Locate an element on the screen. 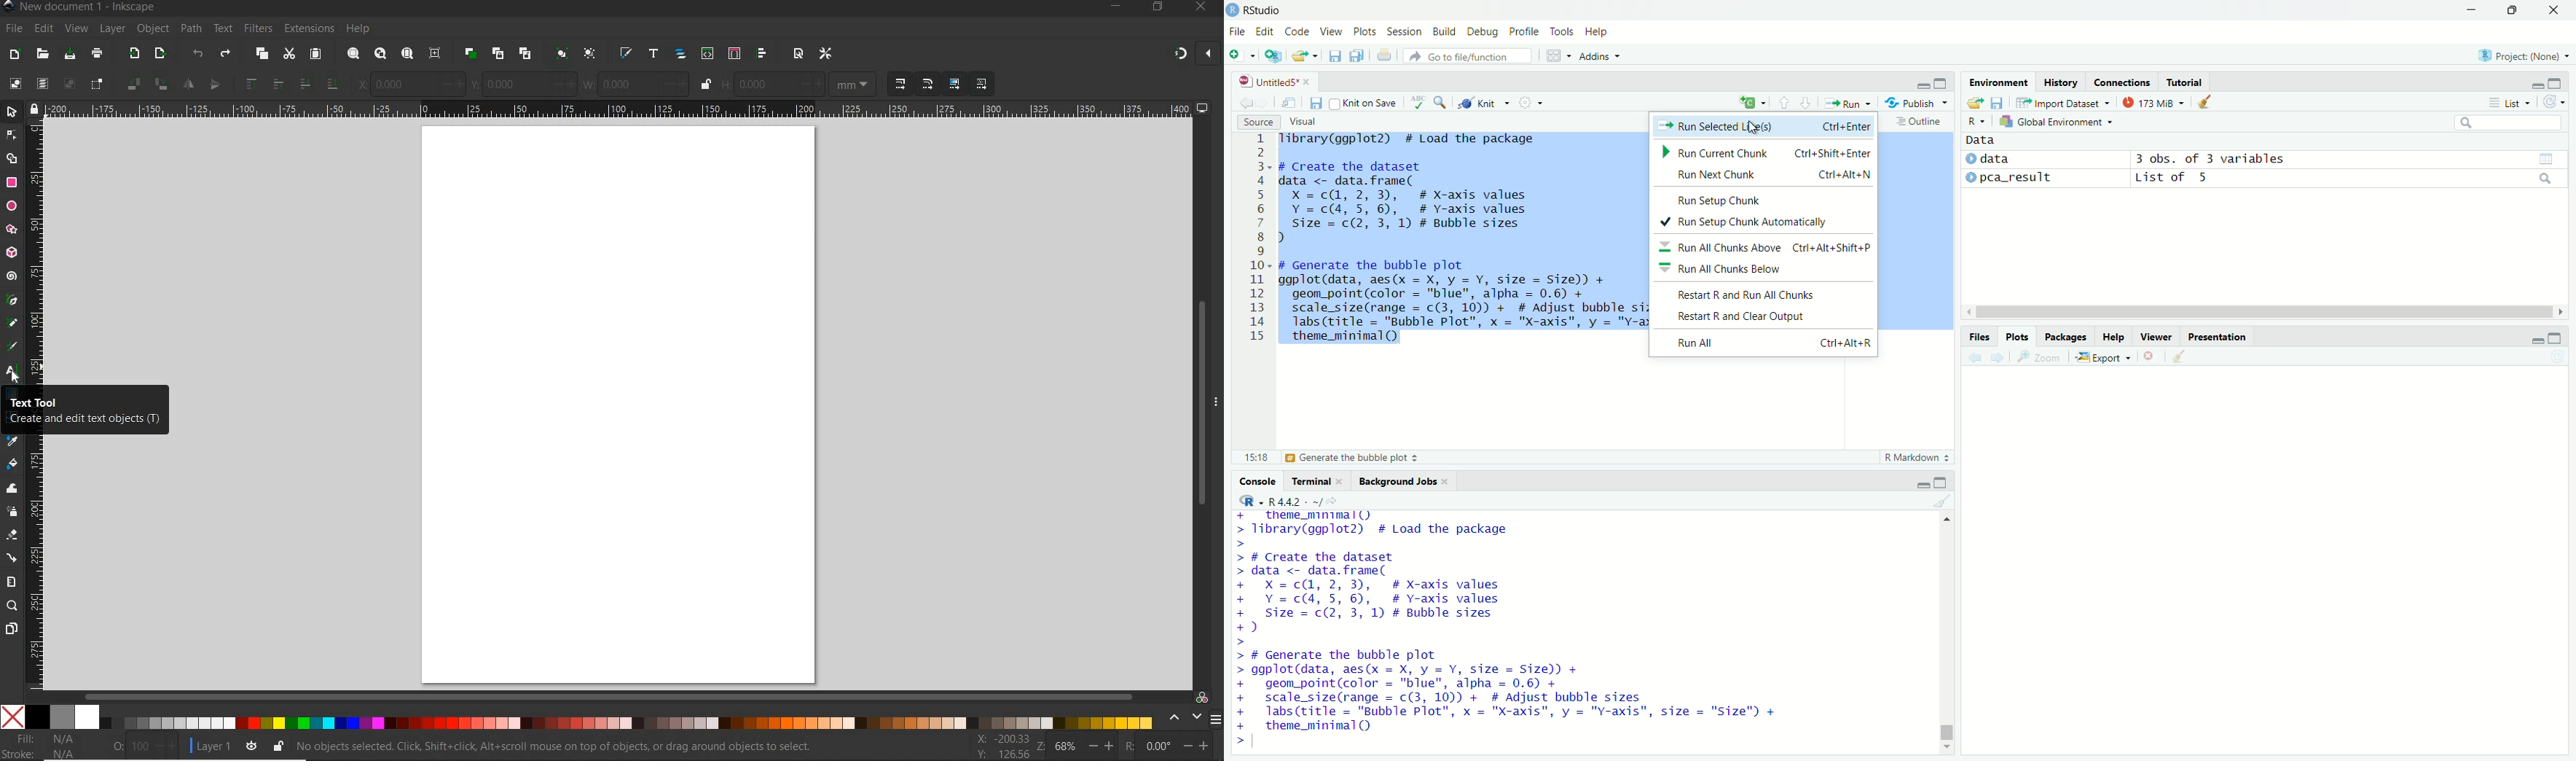 The image size is (2576, 784). ellipse is located at coordinates (12, 206).